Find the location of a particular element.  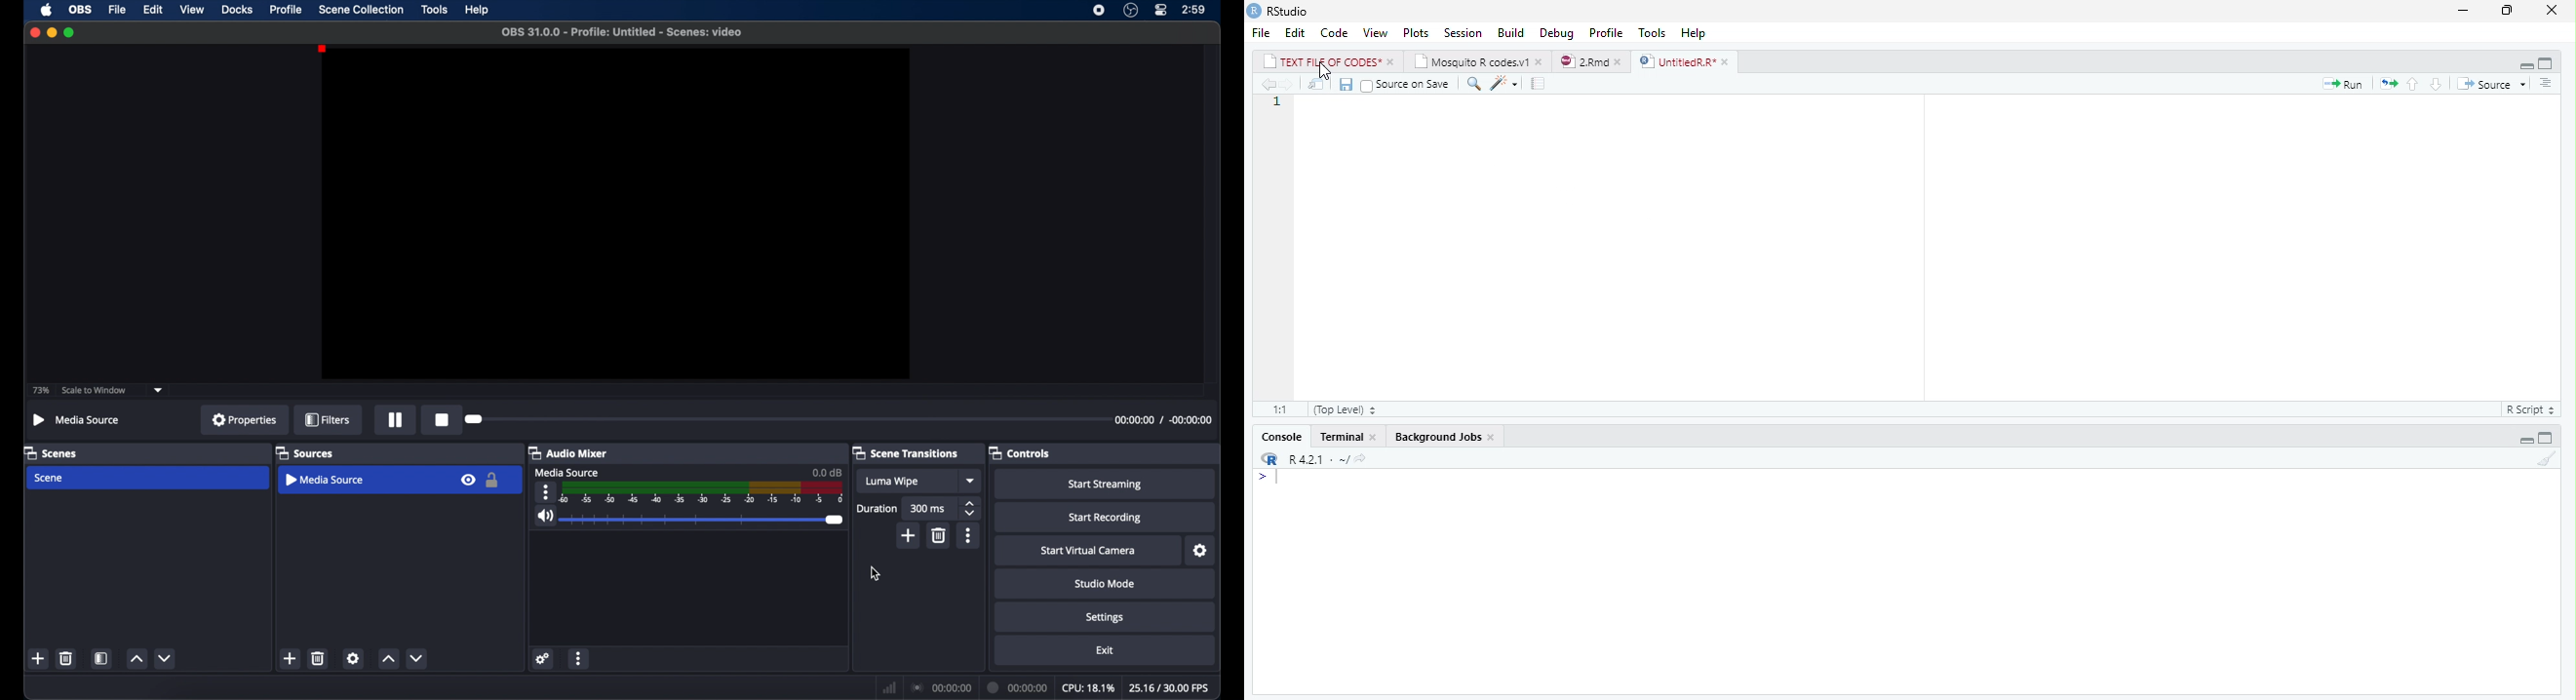

settings is located at coordinates (1202, 551).